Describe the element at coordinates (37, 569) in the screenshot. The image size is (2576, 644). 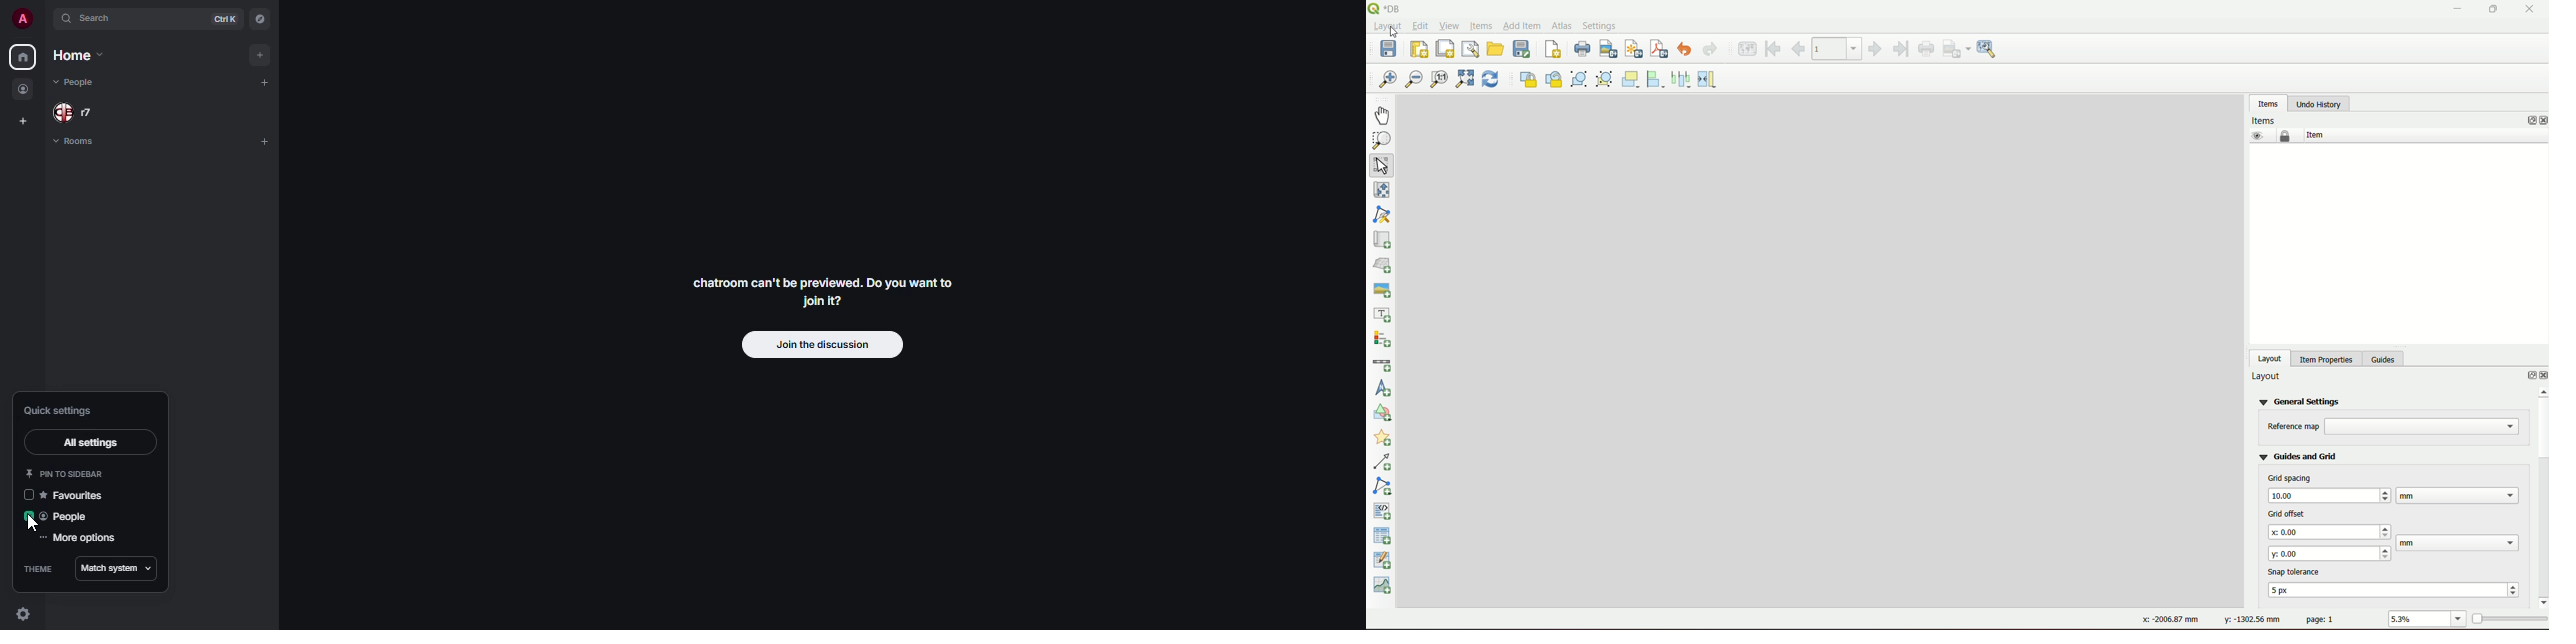
I see `theme` at that location.